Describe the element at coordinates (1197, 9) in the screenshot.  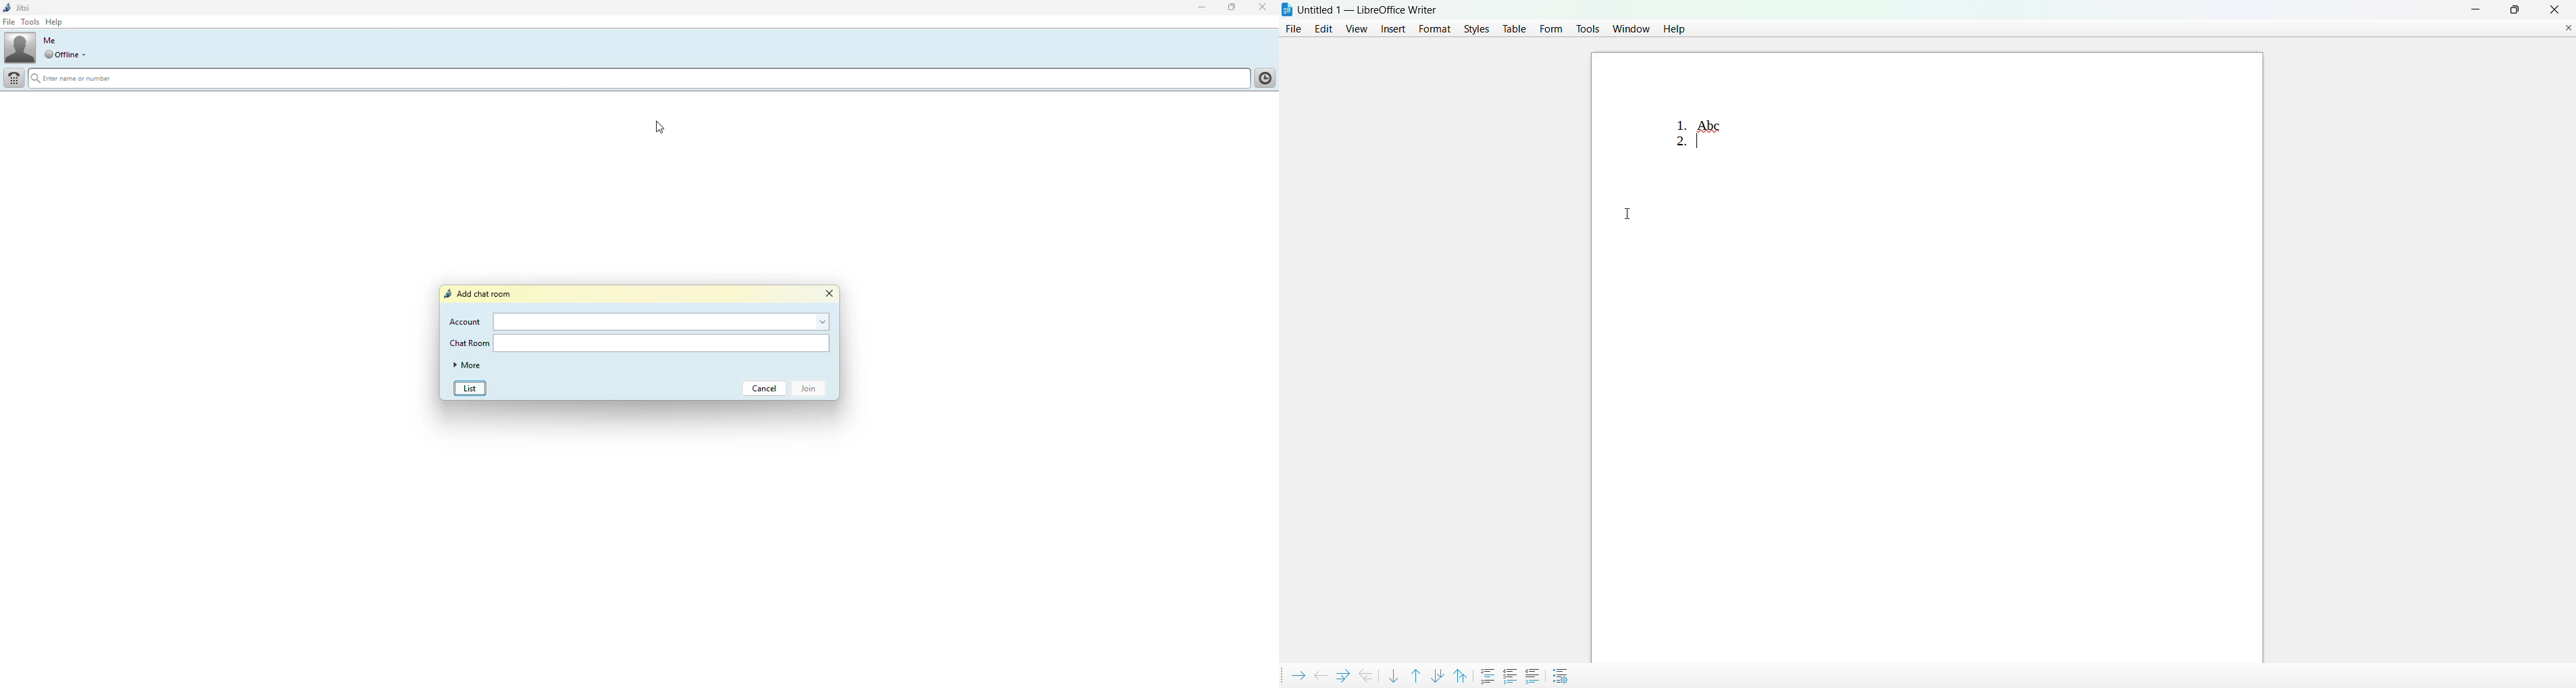
I see `minimize` at that location.